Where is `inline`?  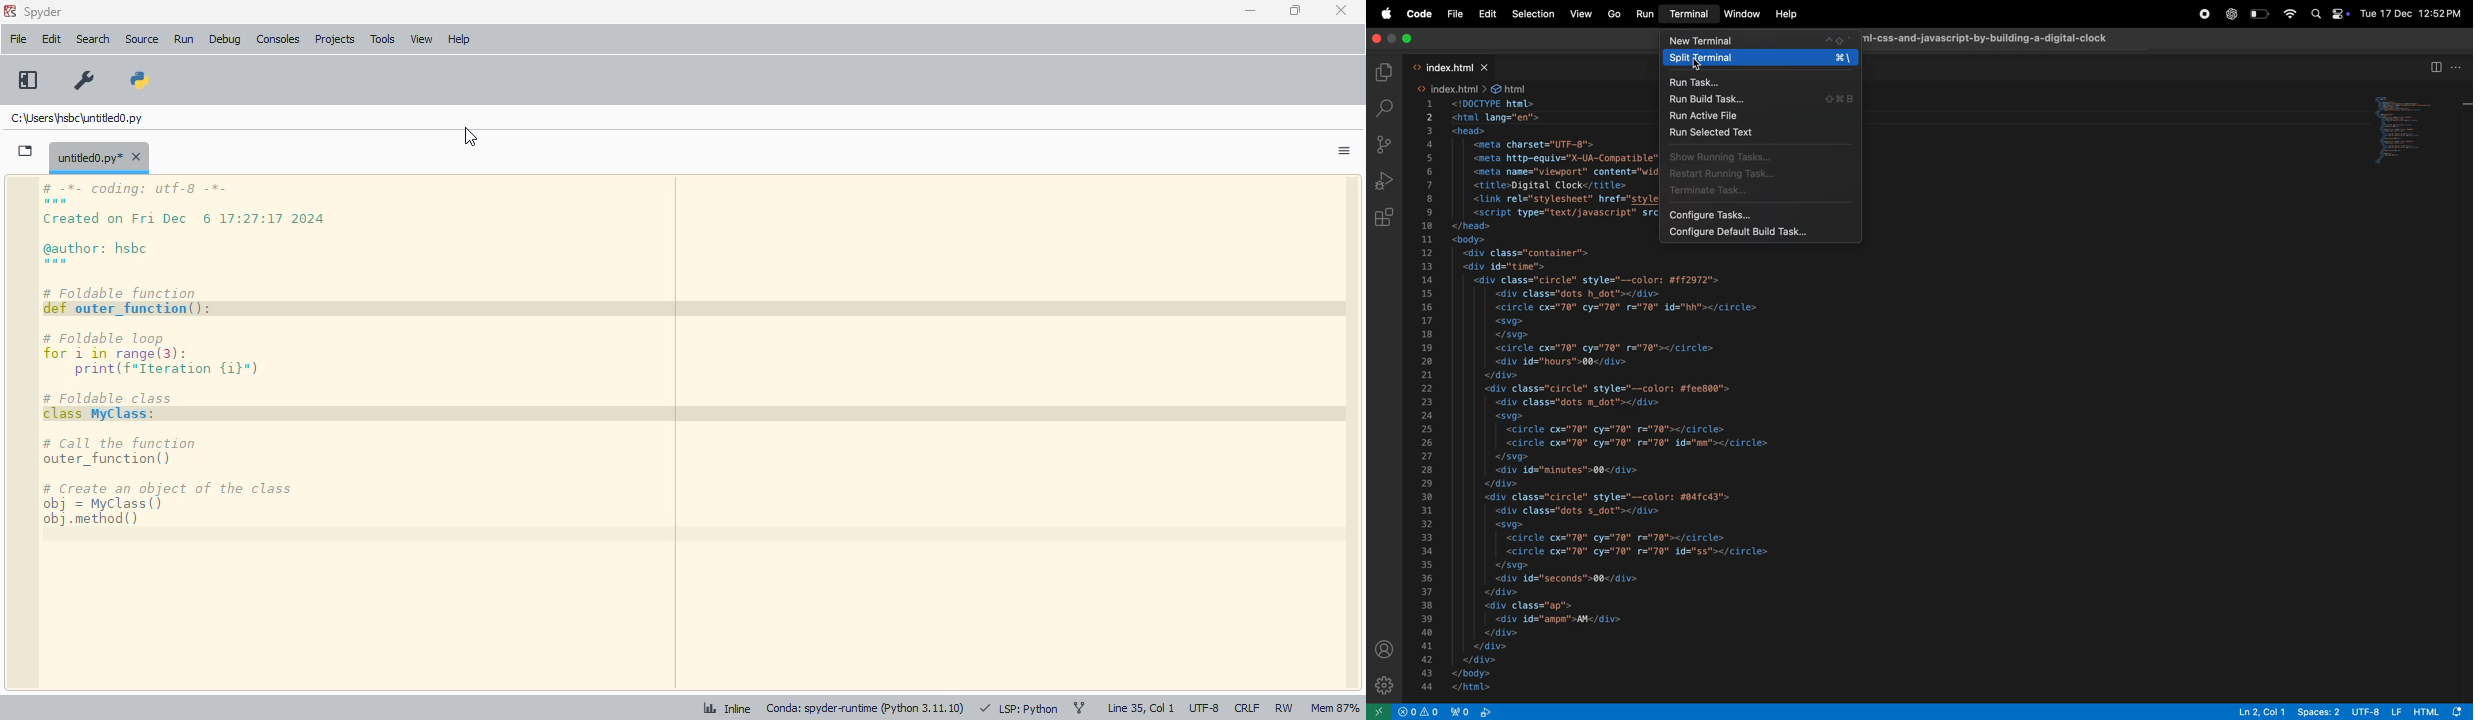
inline is located at coordinates (727, 708).